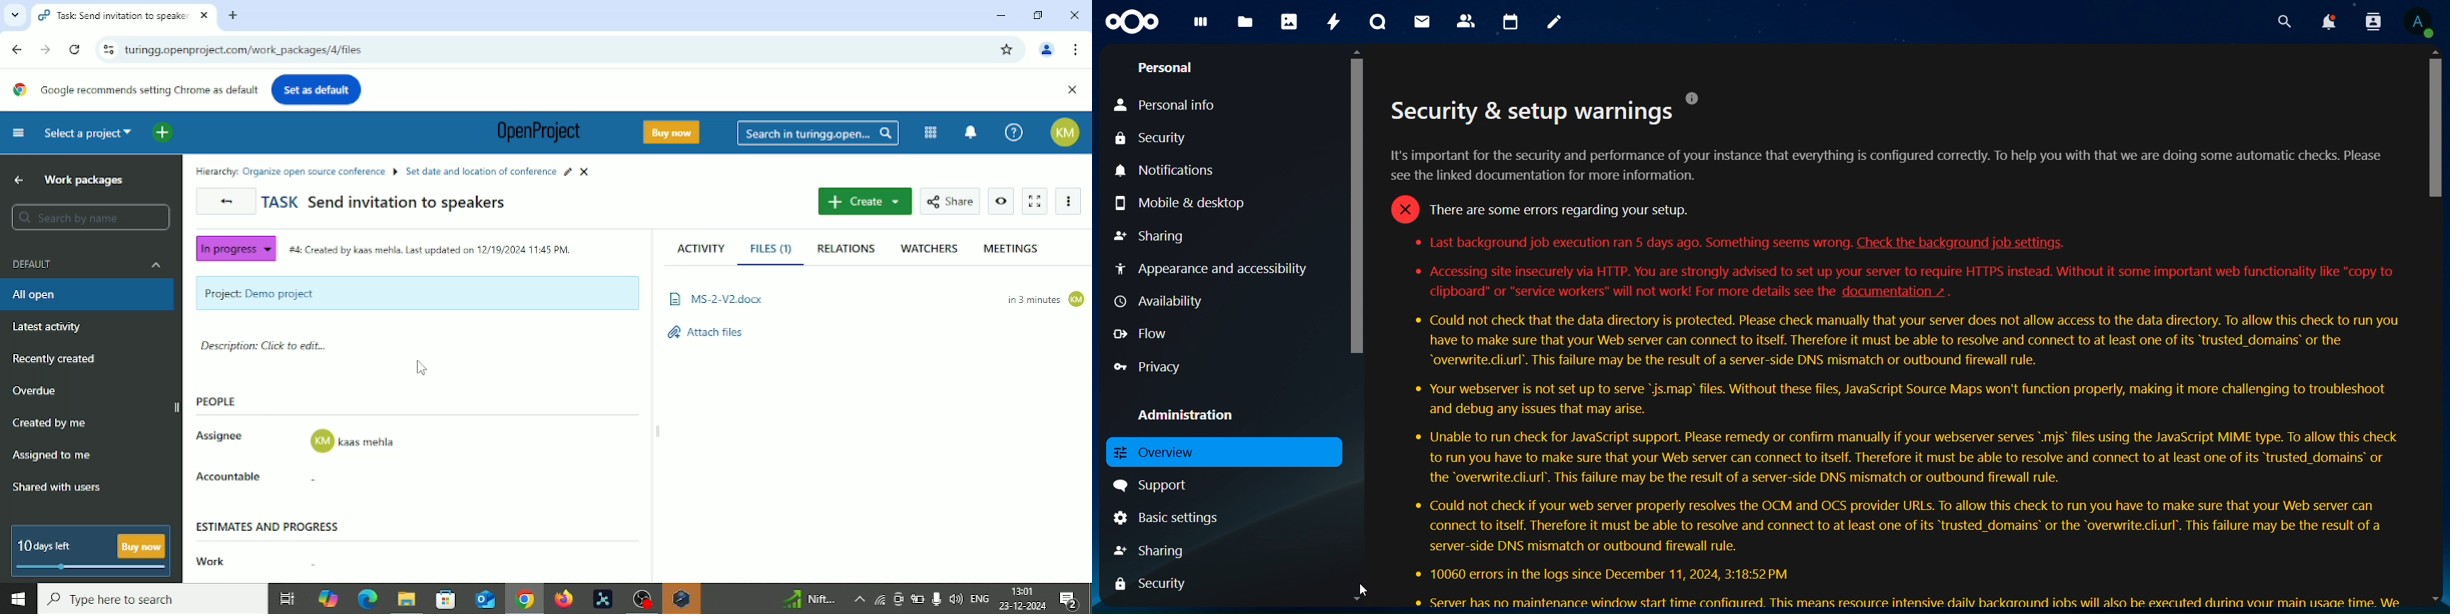  What do you see at coordinates (877, 599) in the screenshot?
I see `Wifi` at bounding box center [877, 599].